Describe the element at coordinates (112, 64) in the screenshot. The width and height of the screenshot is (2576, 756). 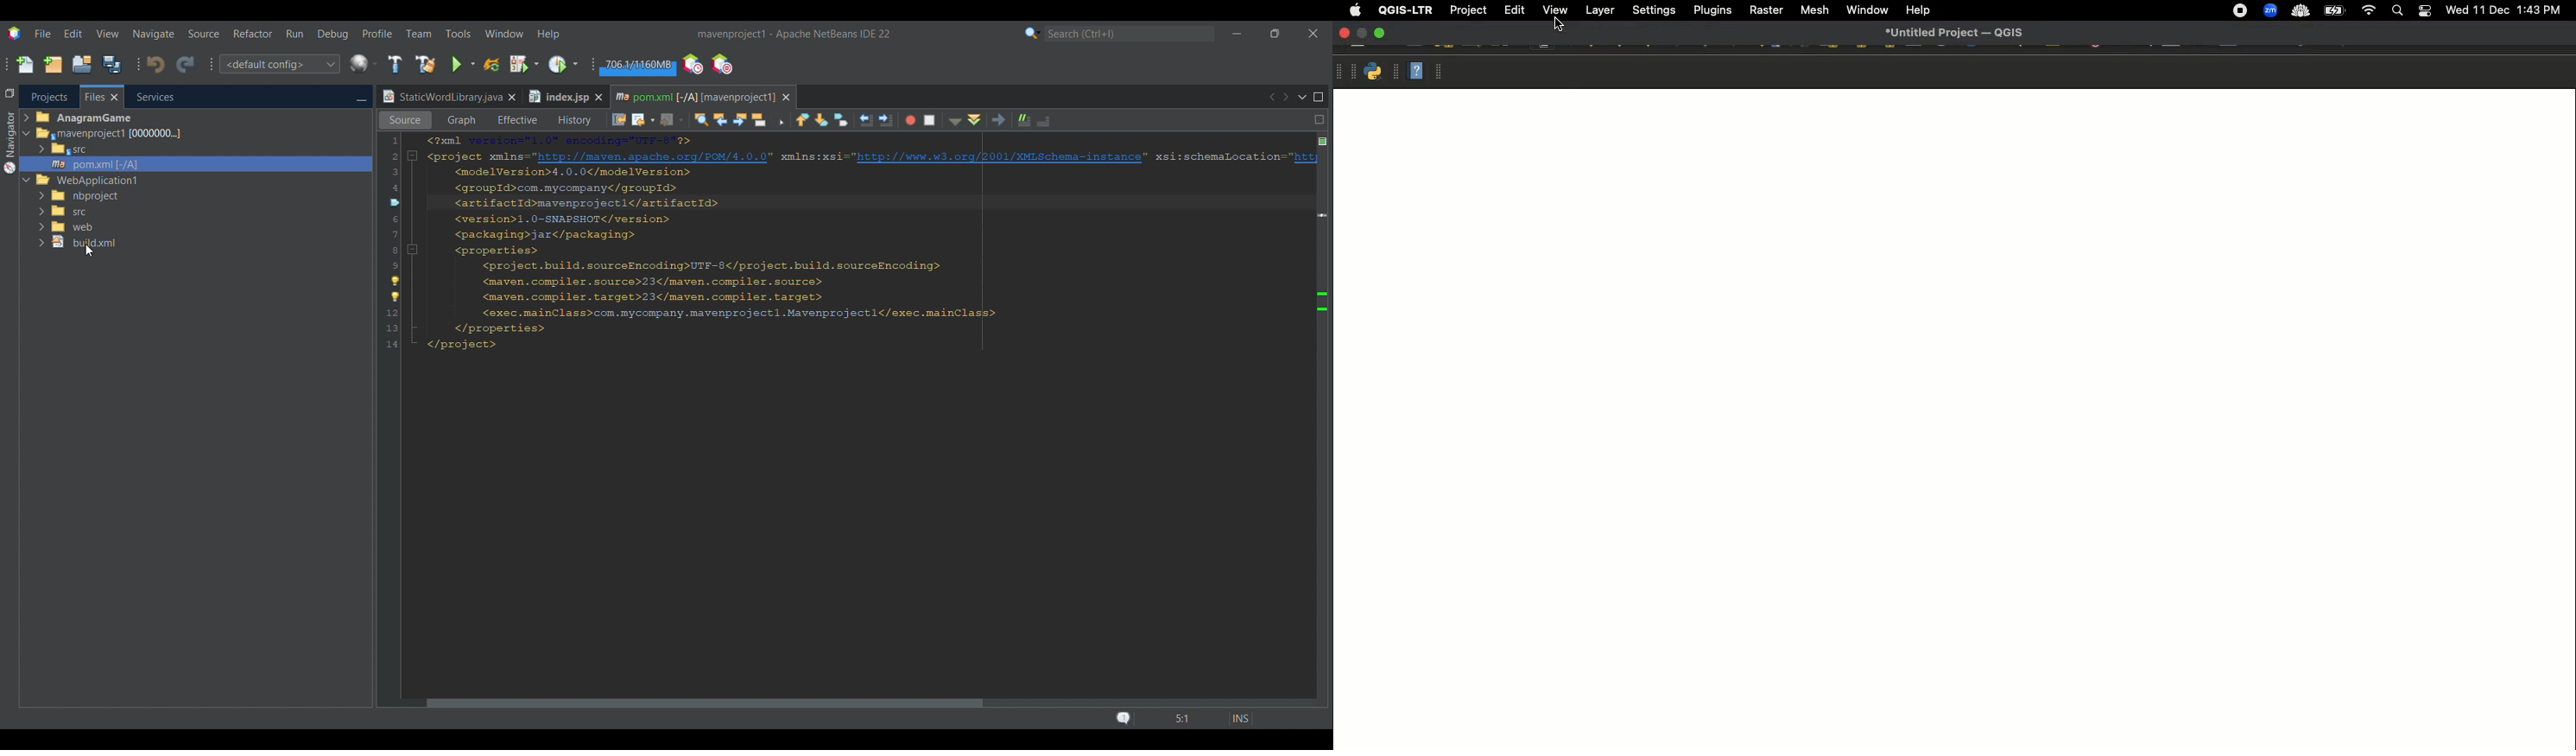
I see `Save all` at that location.